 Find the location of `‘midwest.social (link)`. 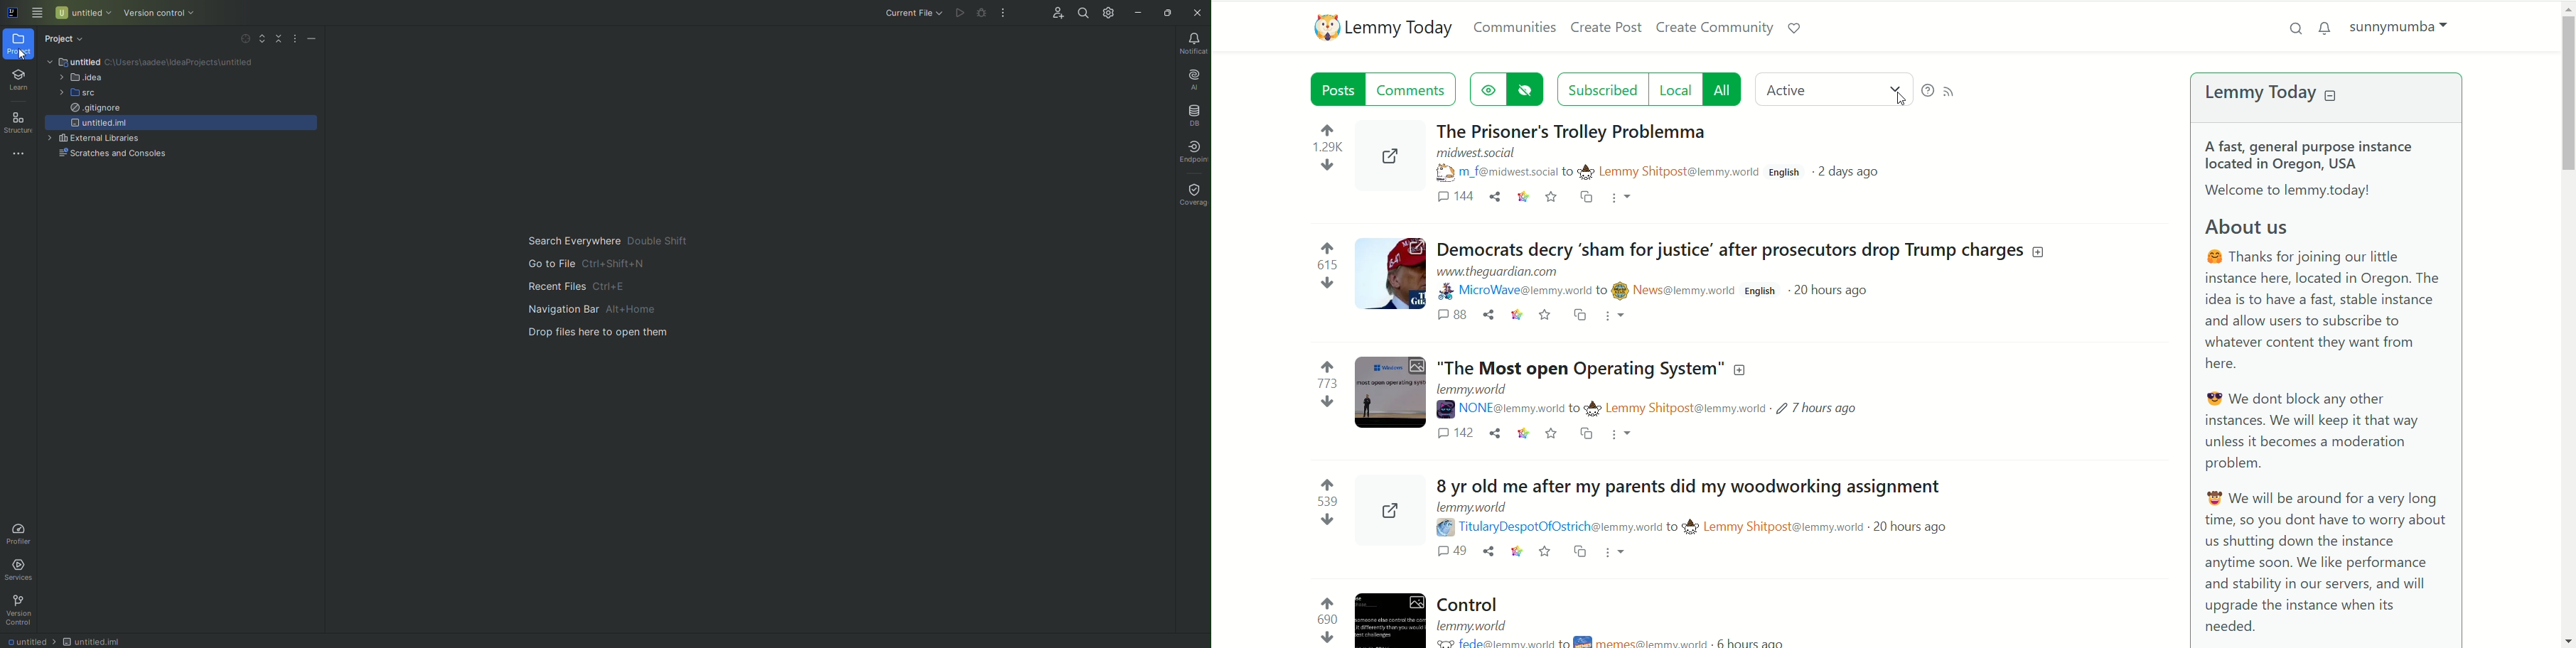

‘midwest.social (link) is located at coordinates (1474, 154).